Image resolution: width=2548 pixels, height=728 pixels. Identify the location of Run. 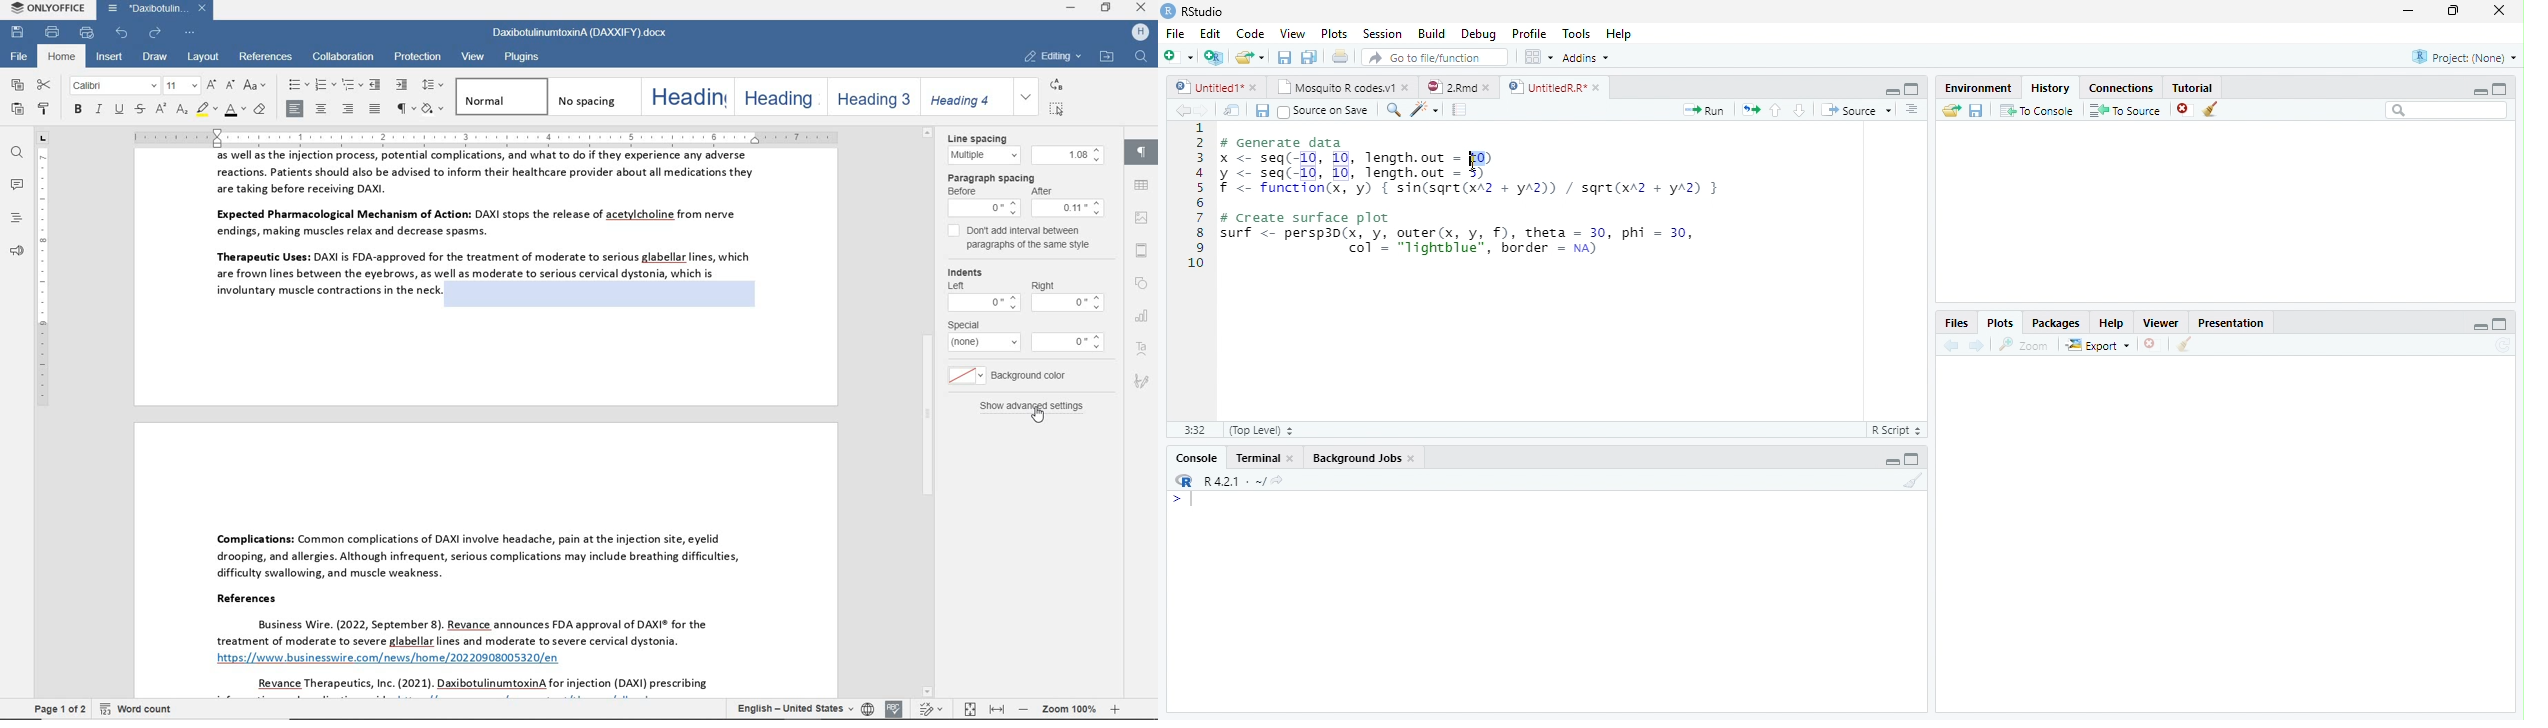
(1702, 110).